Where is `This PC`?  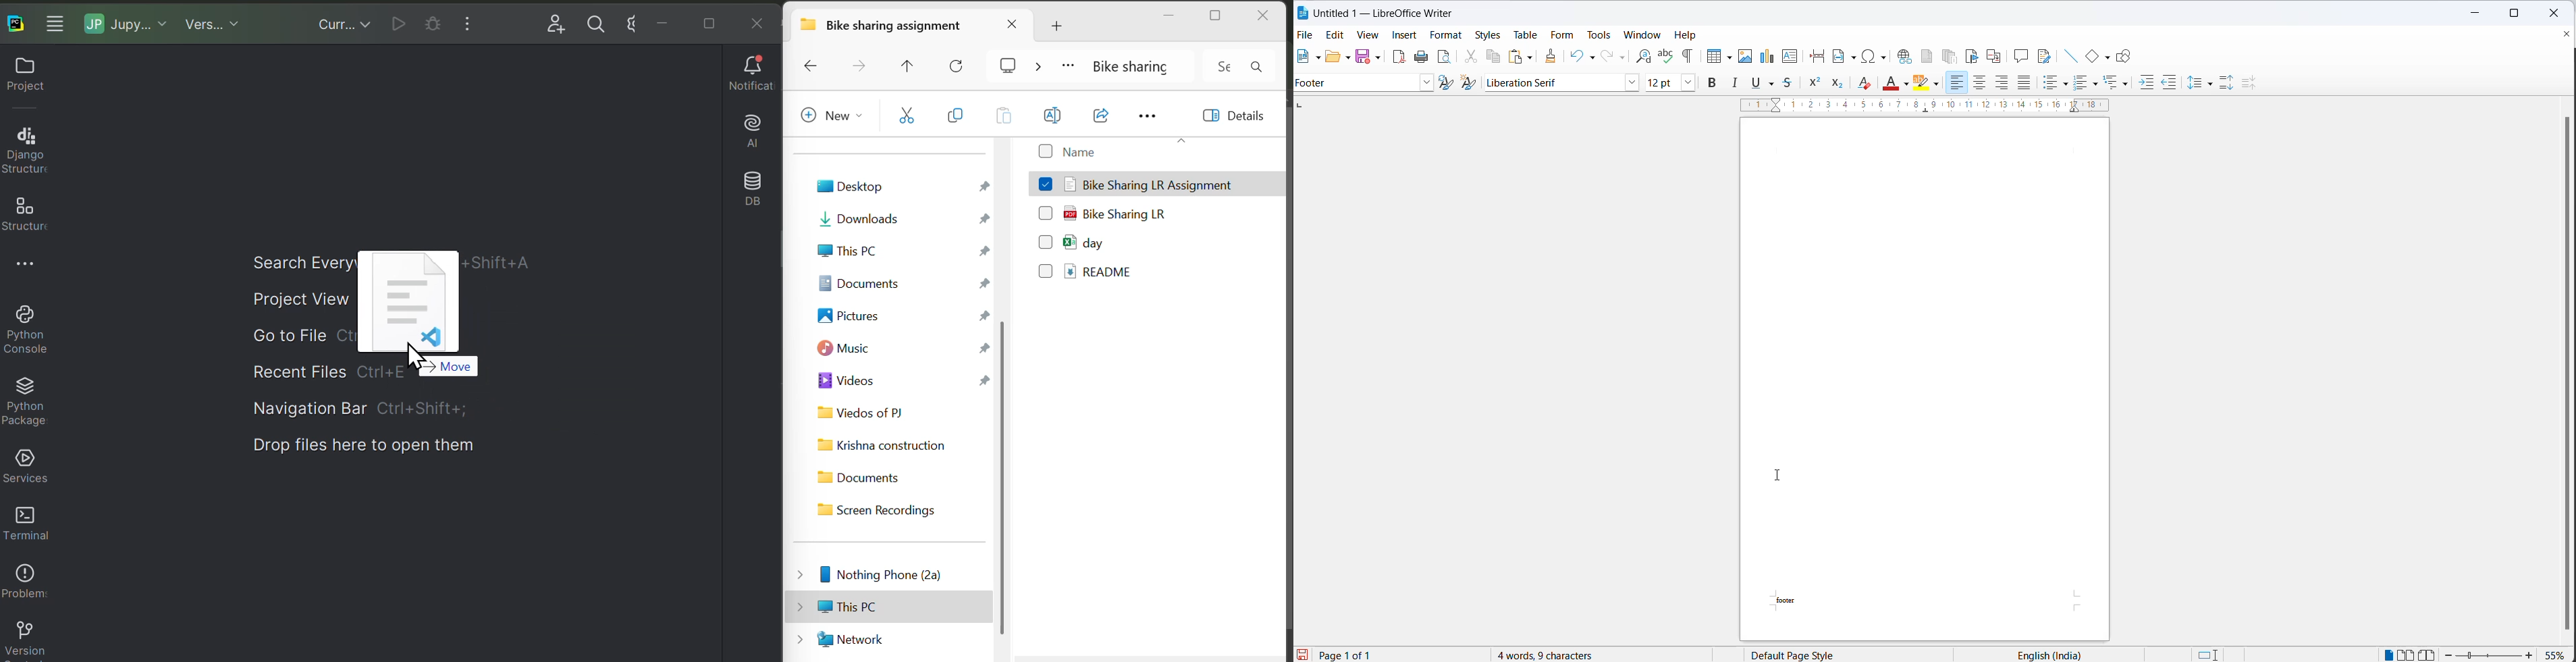 This PC is located at coordinates (900, 252).